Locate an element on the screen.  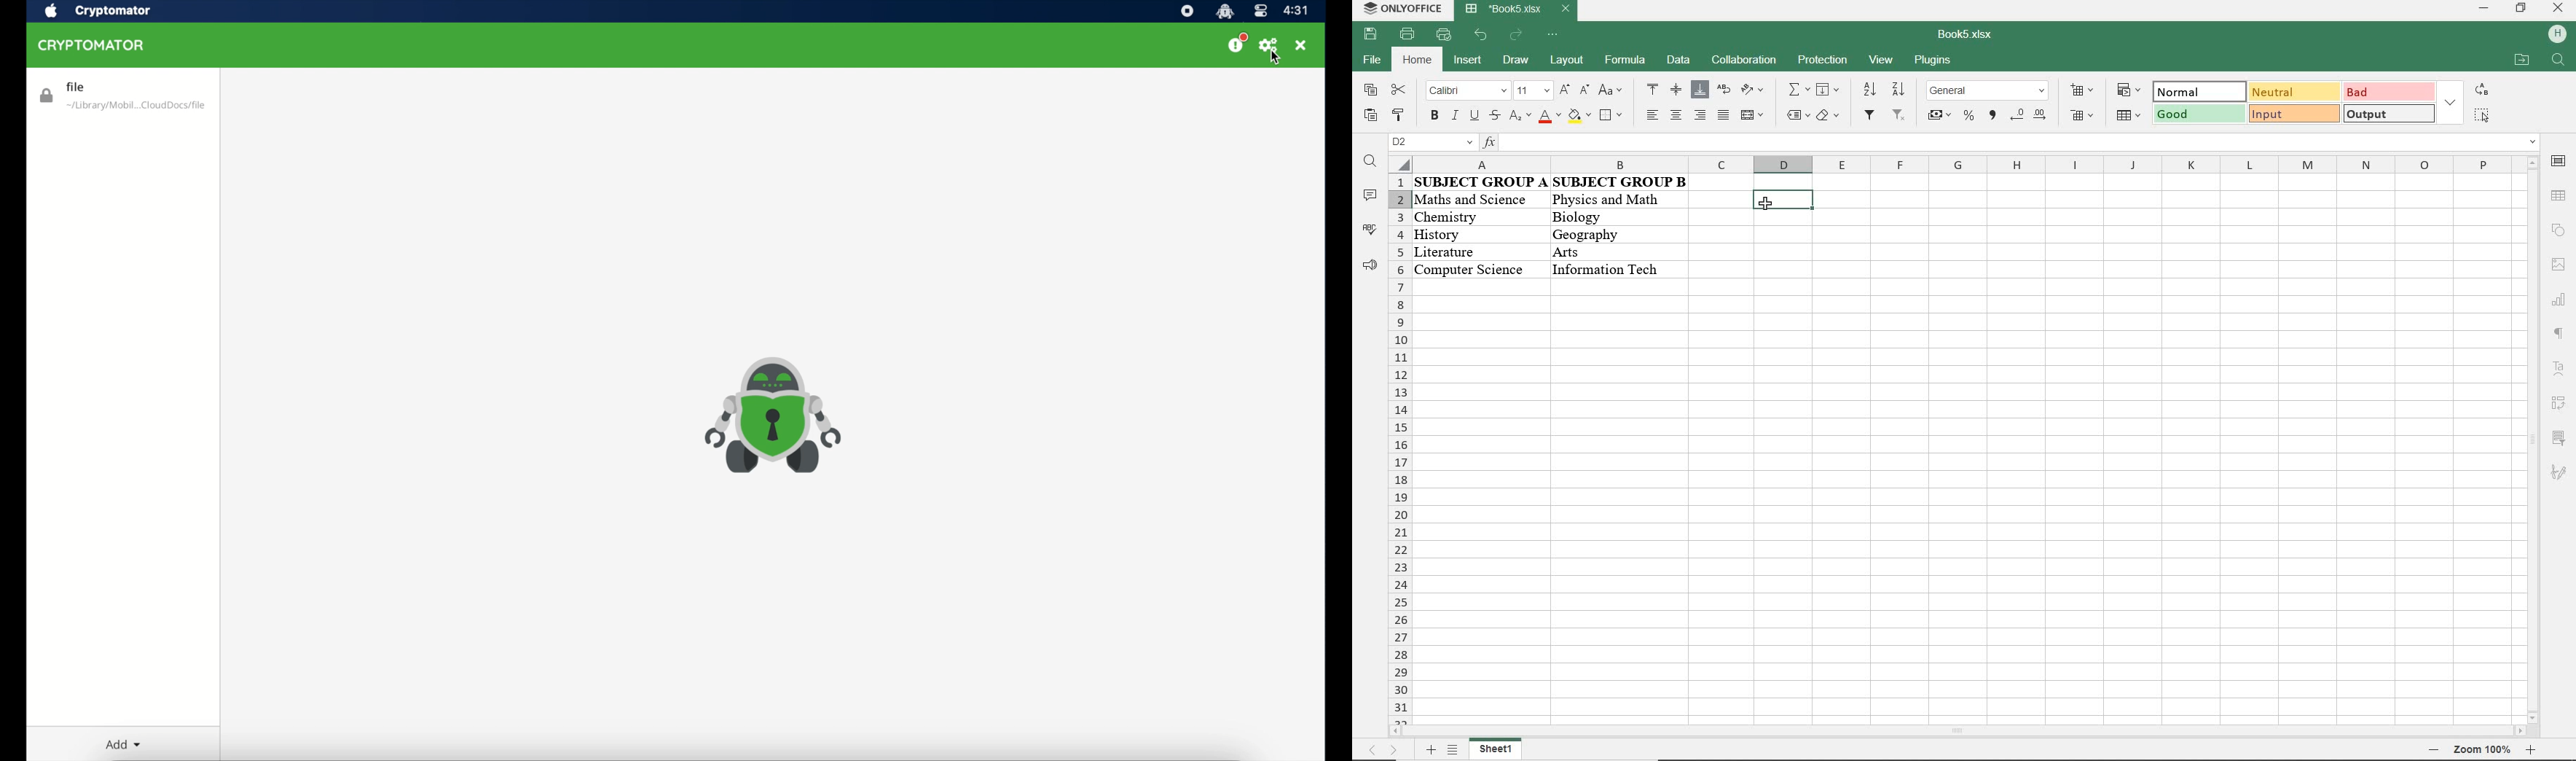
font is located at coordinates (1467, 92).